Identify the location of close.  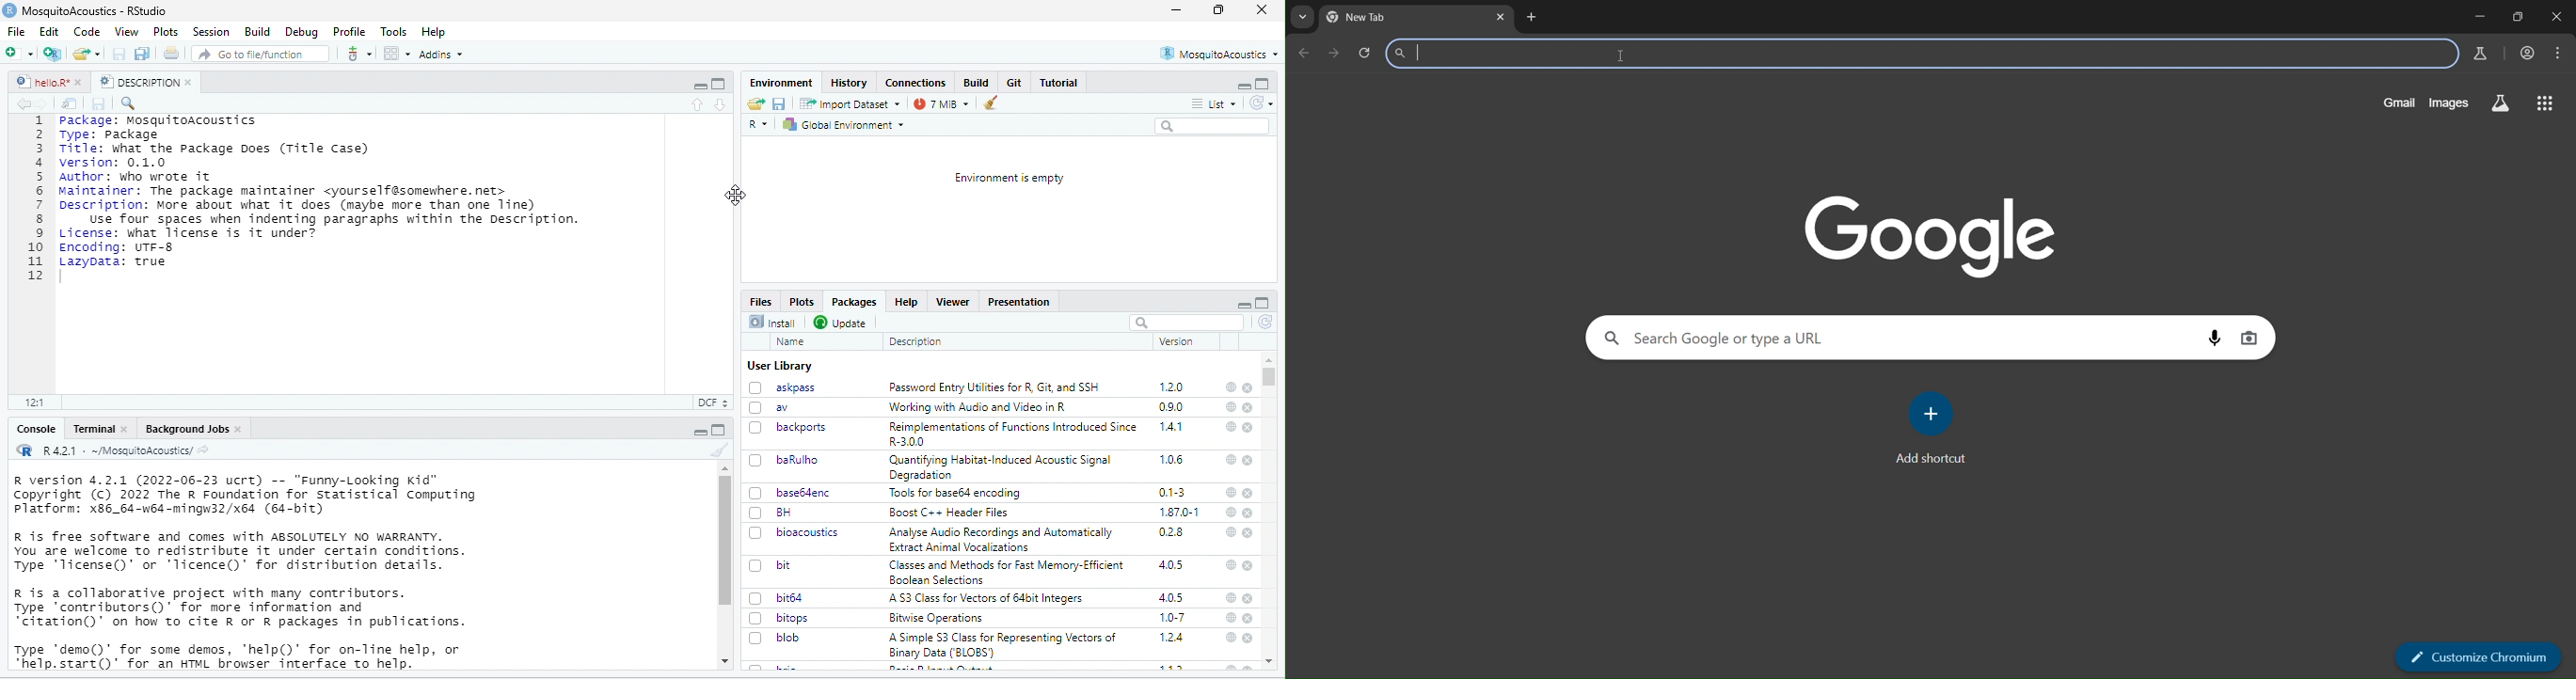
(1248, 531).